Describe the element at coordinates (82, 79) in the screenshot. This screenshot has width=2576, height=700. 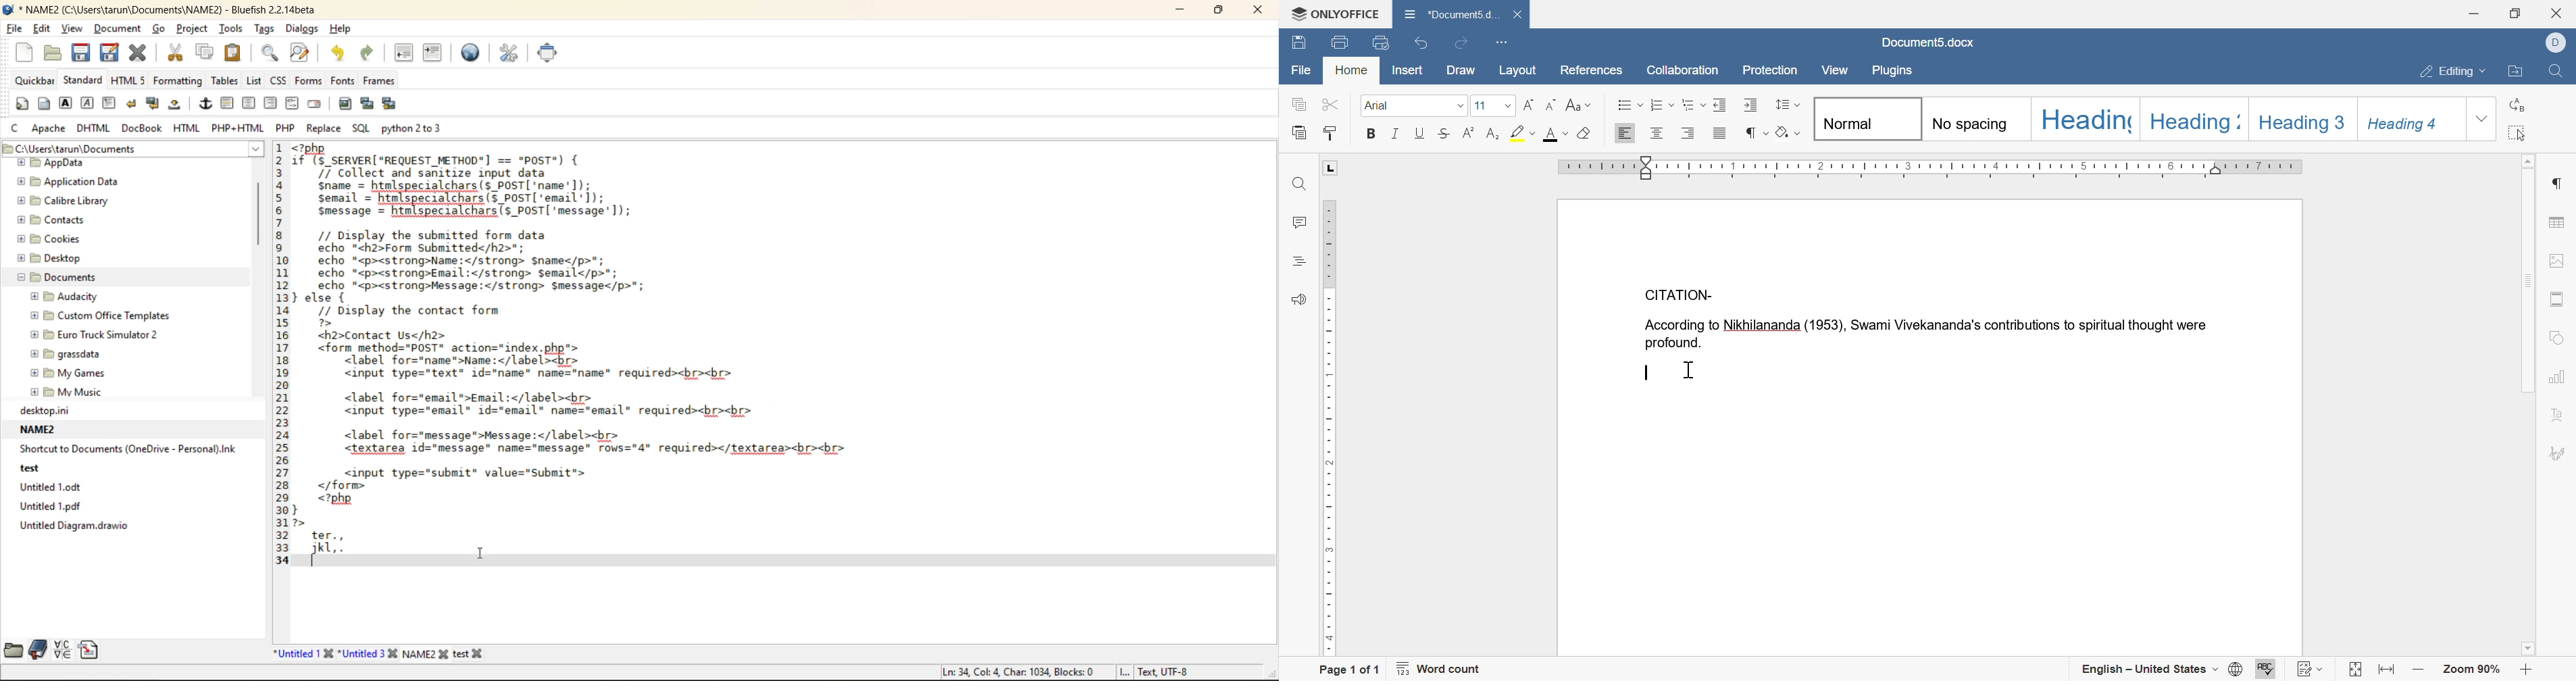
I see `standard` at that location.